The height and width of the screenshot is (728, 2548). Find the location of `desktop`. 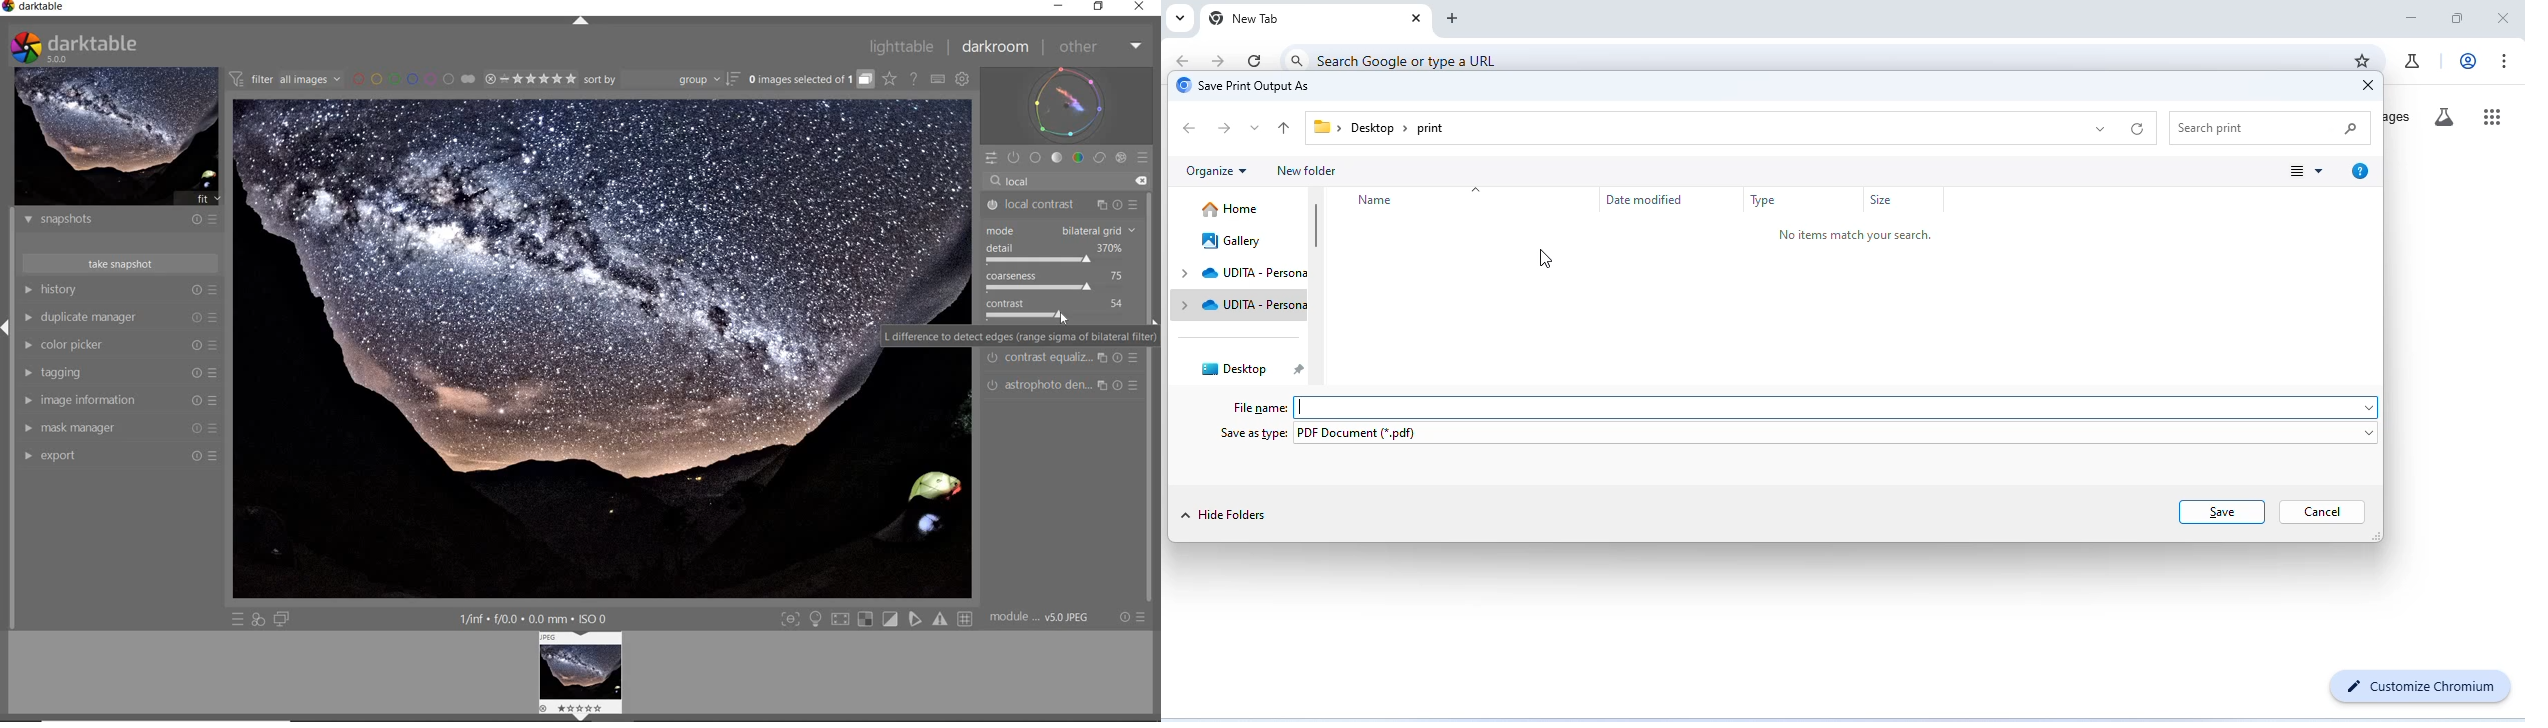

desktop is located at coordinates (1246, 369).